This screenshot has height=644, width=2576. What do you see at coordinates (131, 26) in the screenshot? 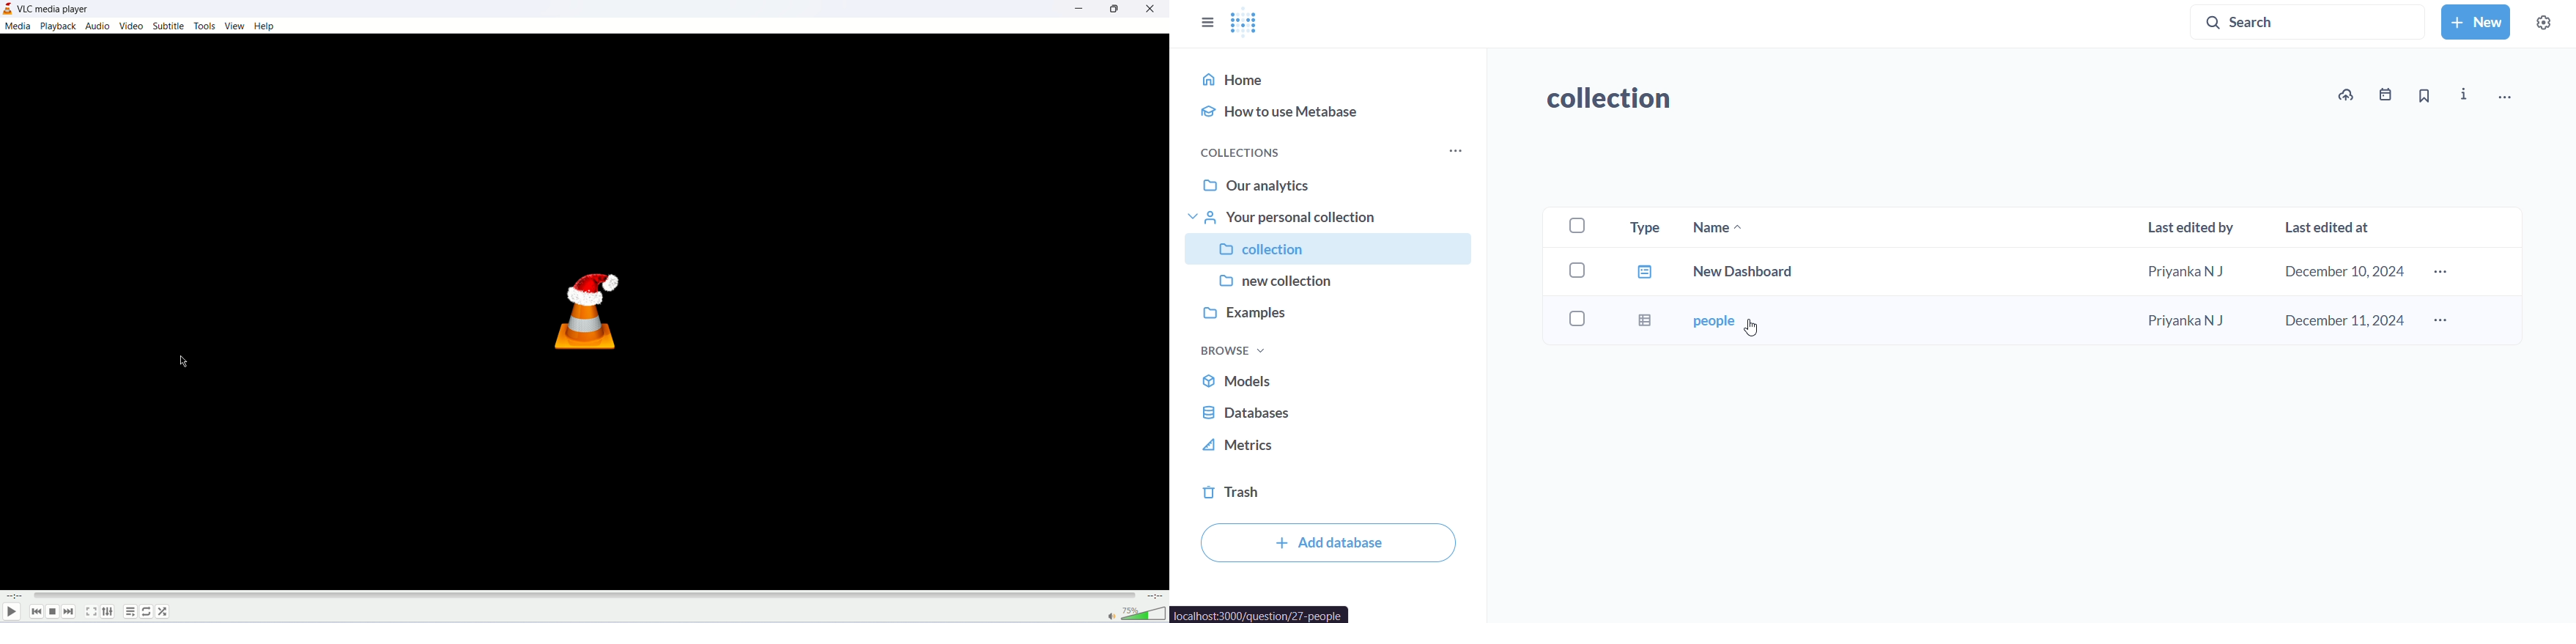
I see `video` at bounding box center [131, 26].